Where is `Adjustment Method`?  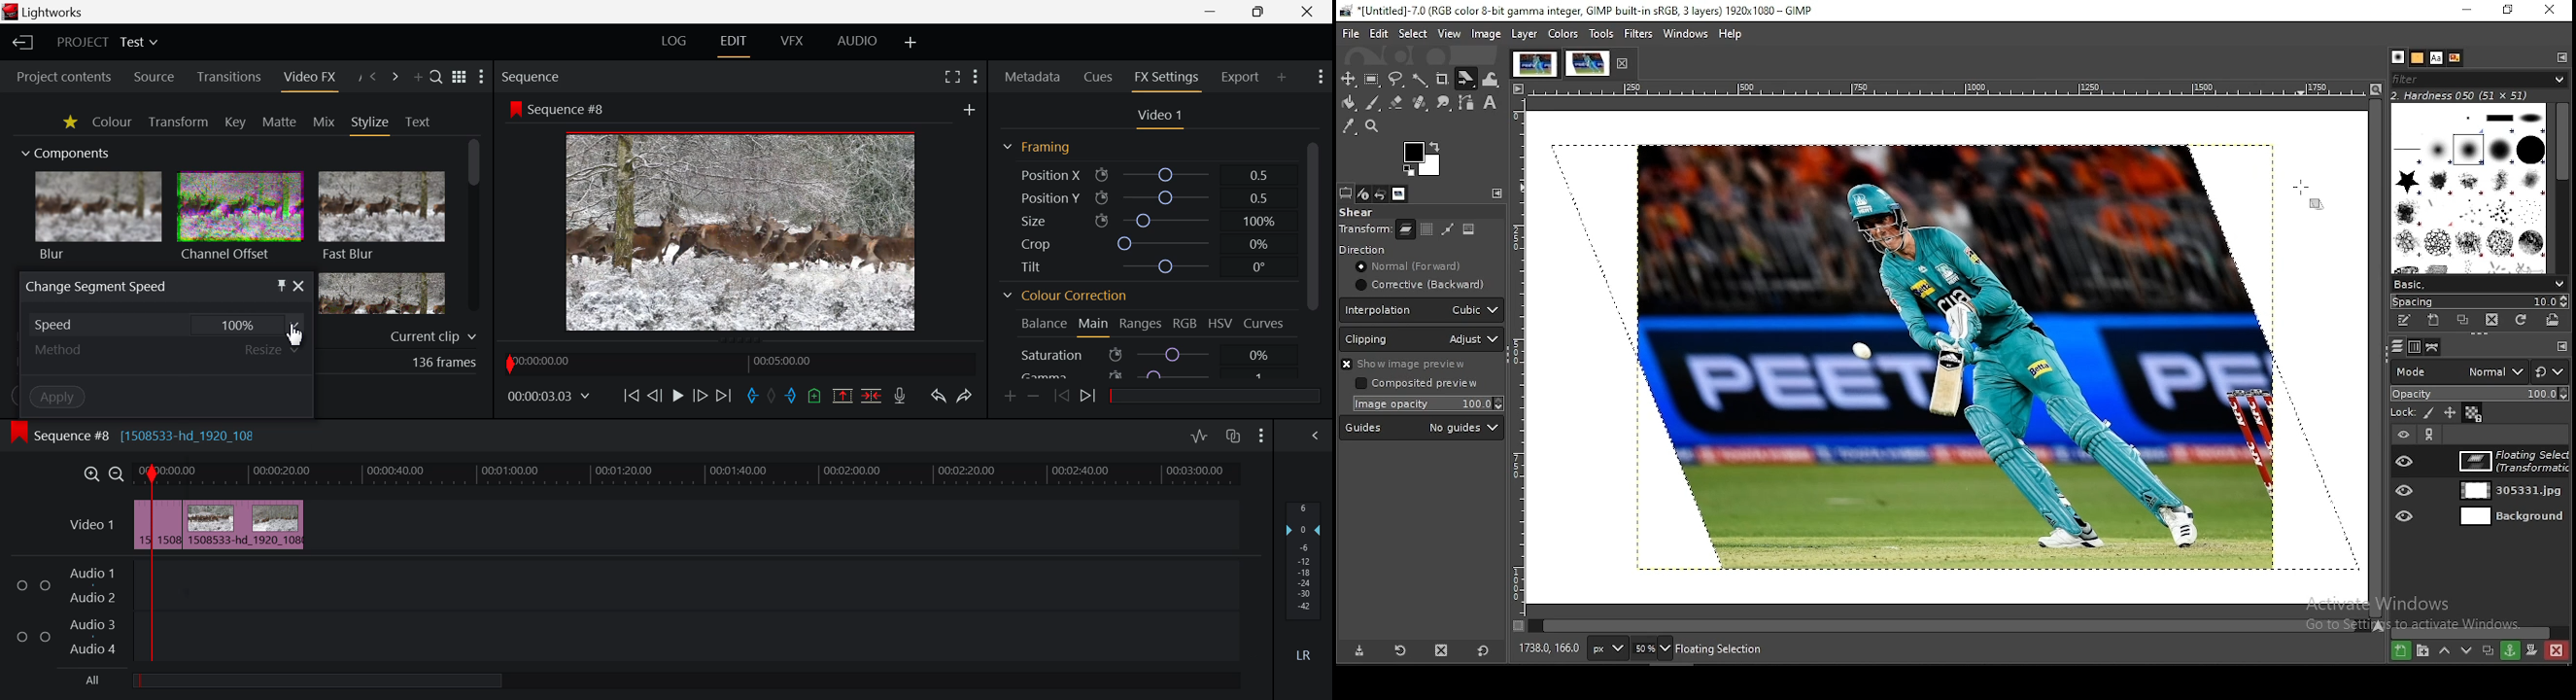
Adjustment Method is located at coordinates (166, 351).